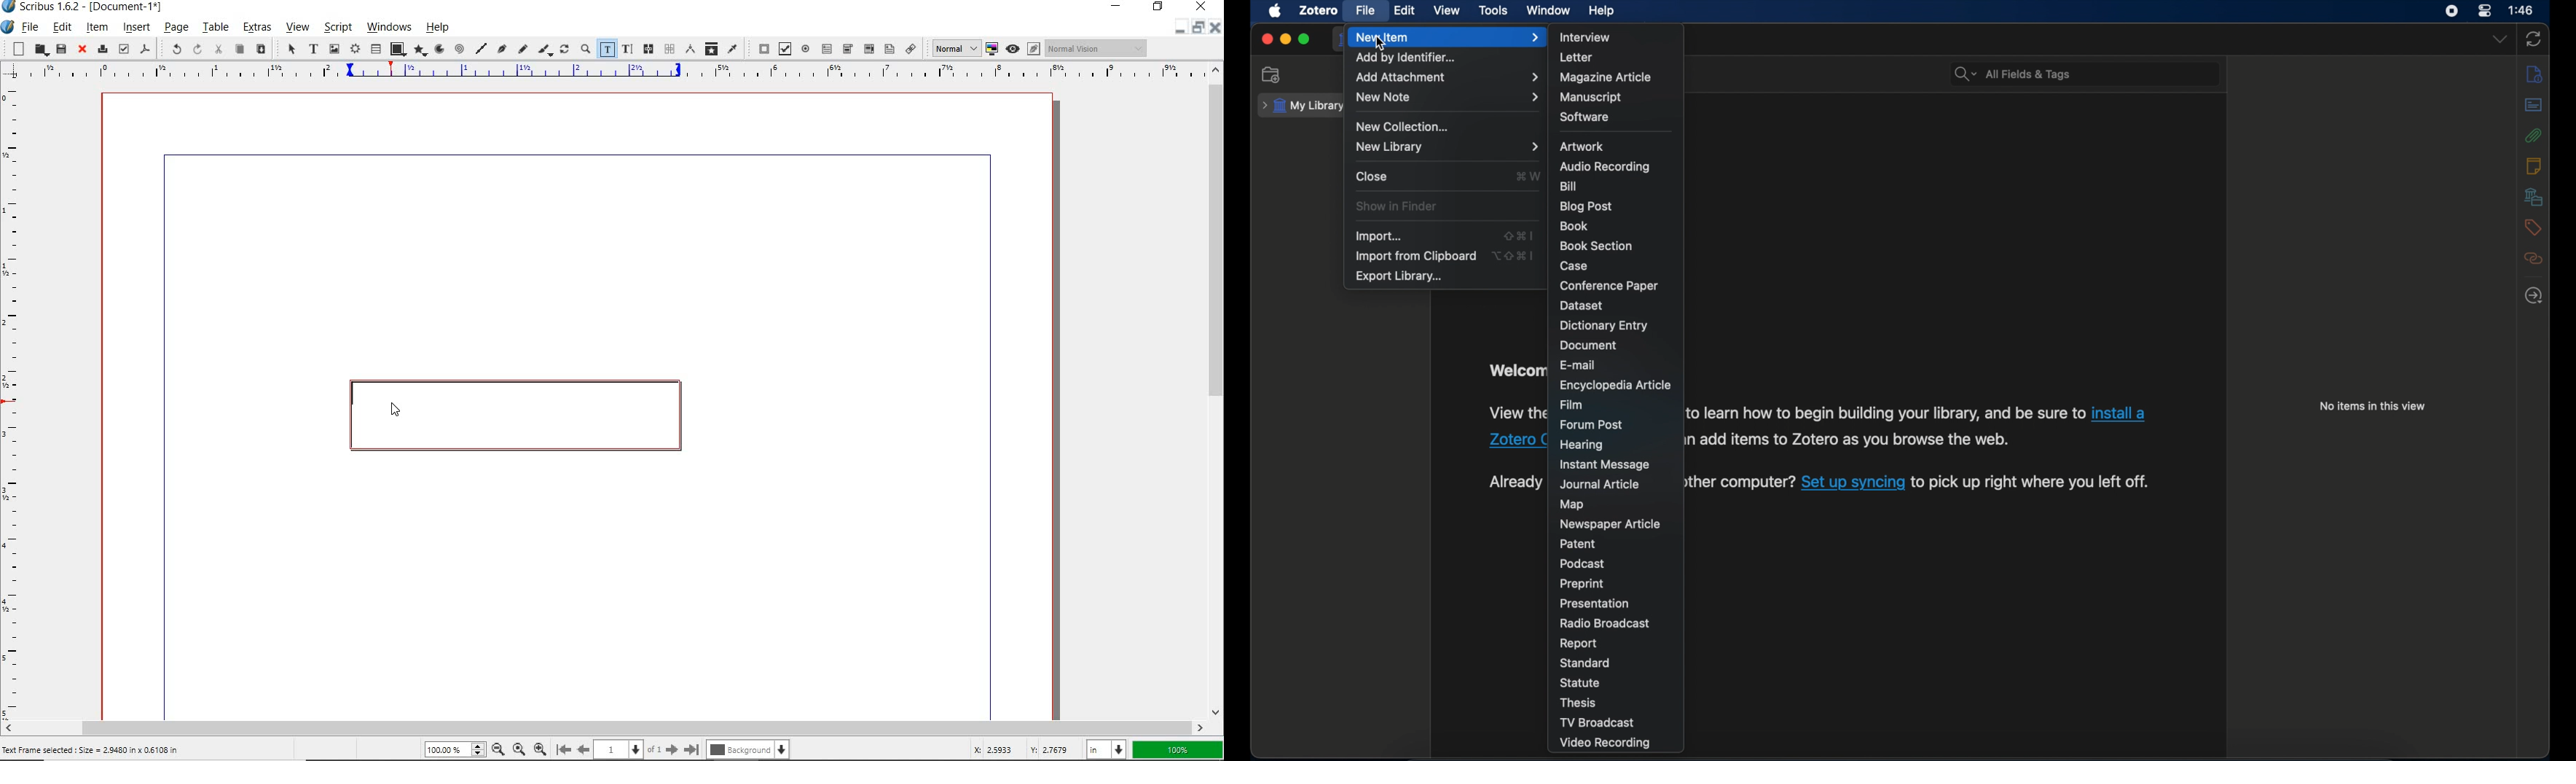 The height and width of the screenshot is (784, 2576). Describe the element at coordinates (847, 49) in the screenshot. I see `pdf combo box` at that location.